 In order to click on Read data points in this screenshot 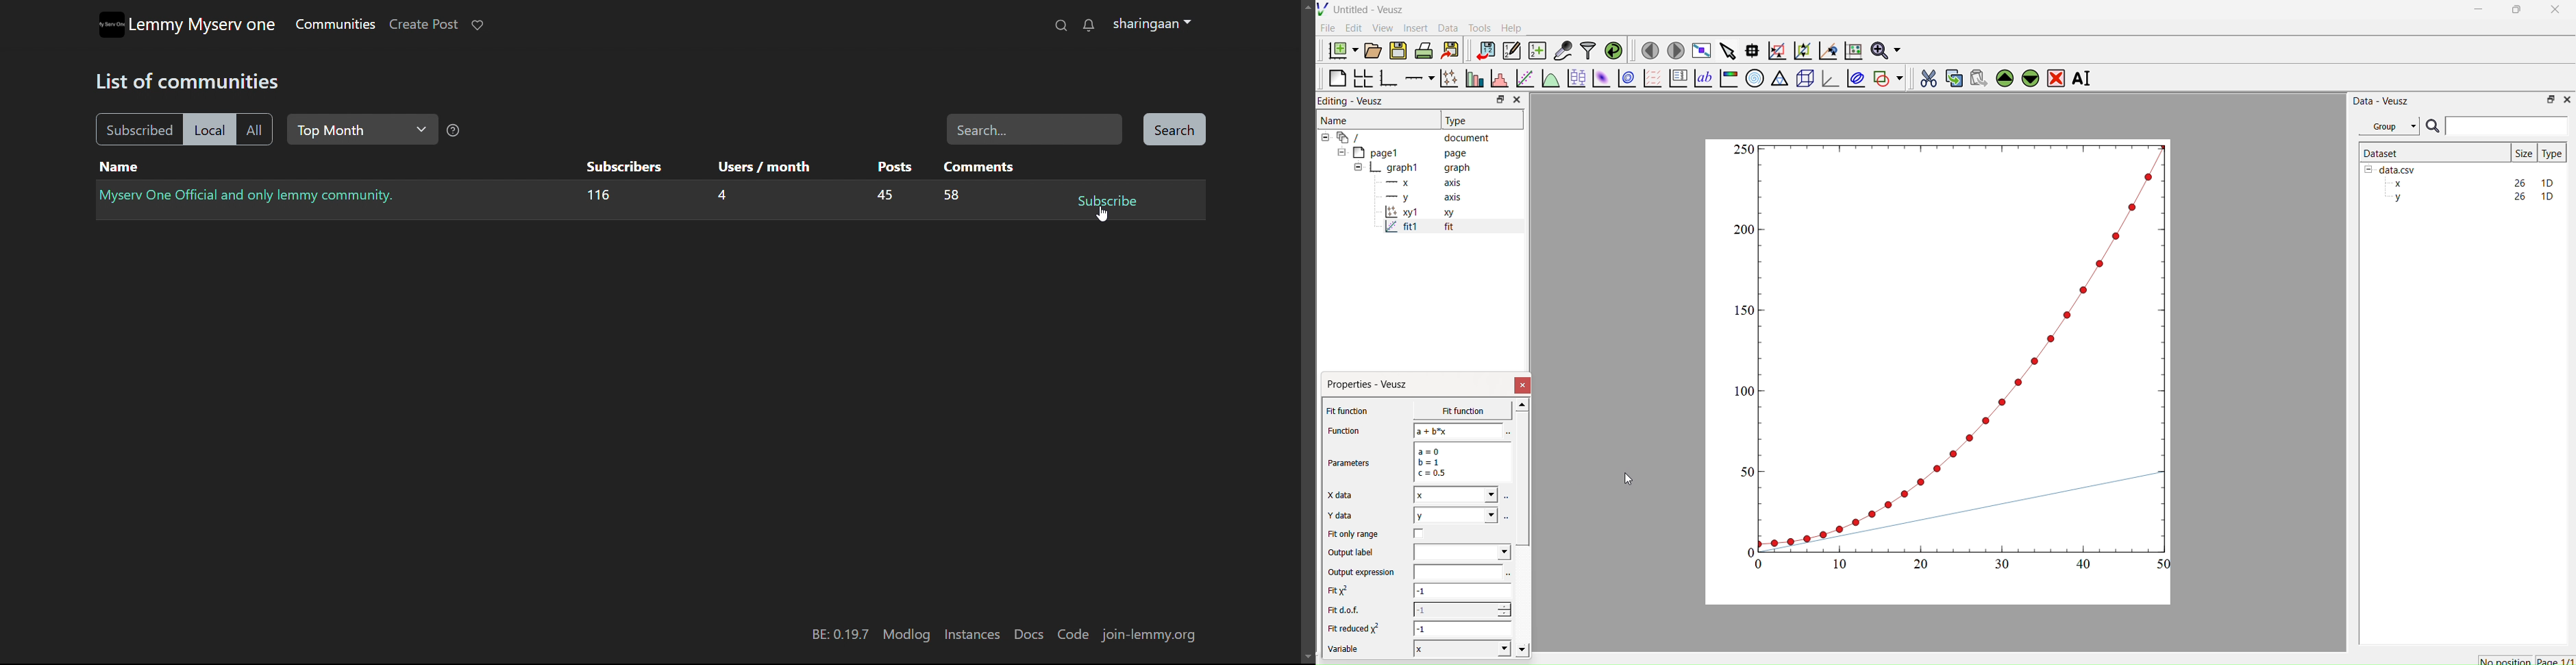, I will do `click(1751, 49)`.